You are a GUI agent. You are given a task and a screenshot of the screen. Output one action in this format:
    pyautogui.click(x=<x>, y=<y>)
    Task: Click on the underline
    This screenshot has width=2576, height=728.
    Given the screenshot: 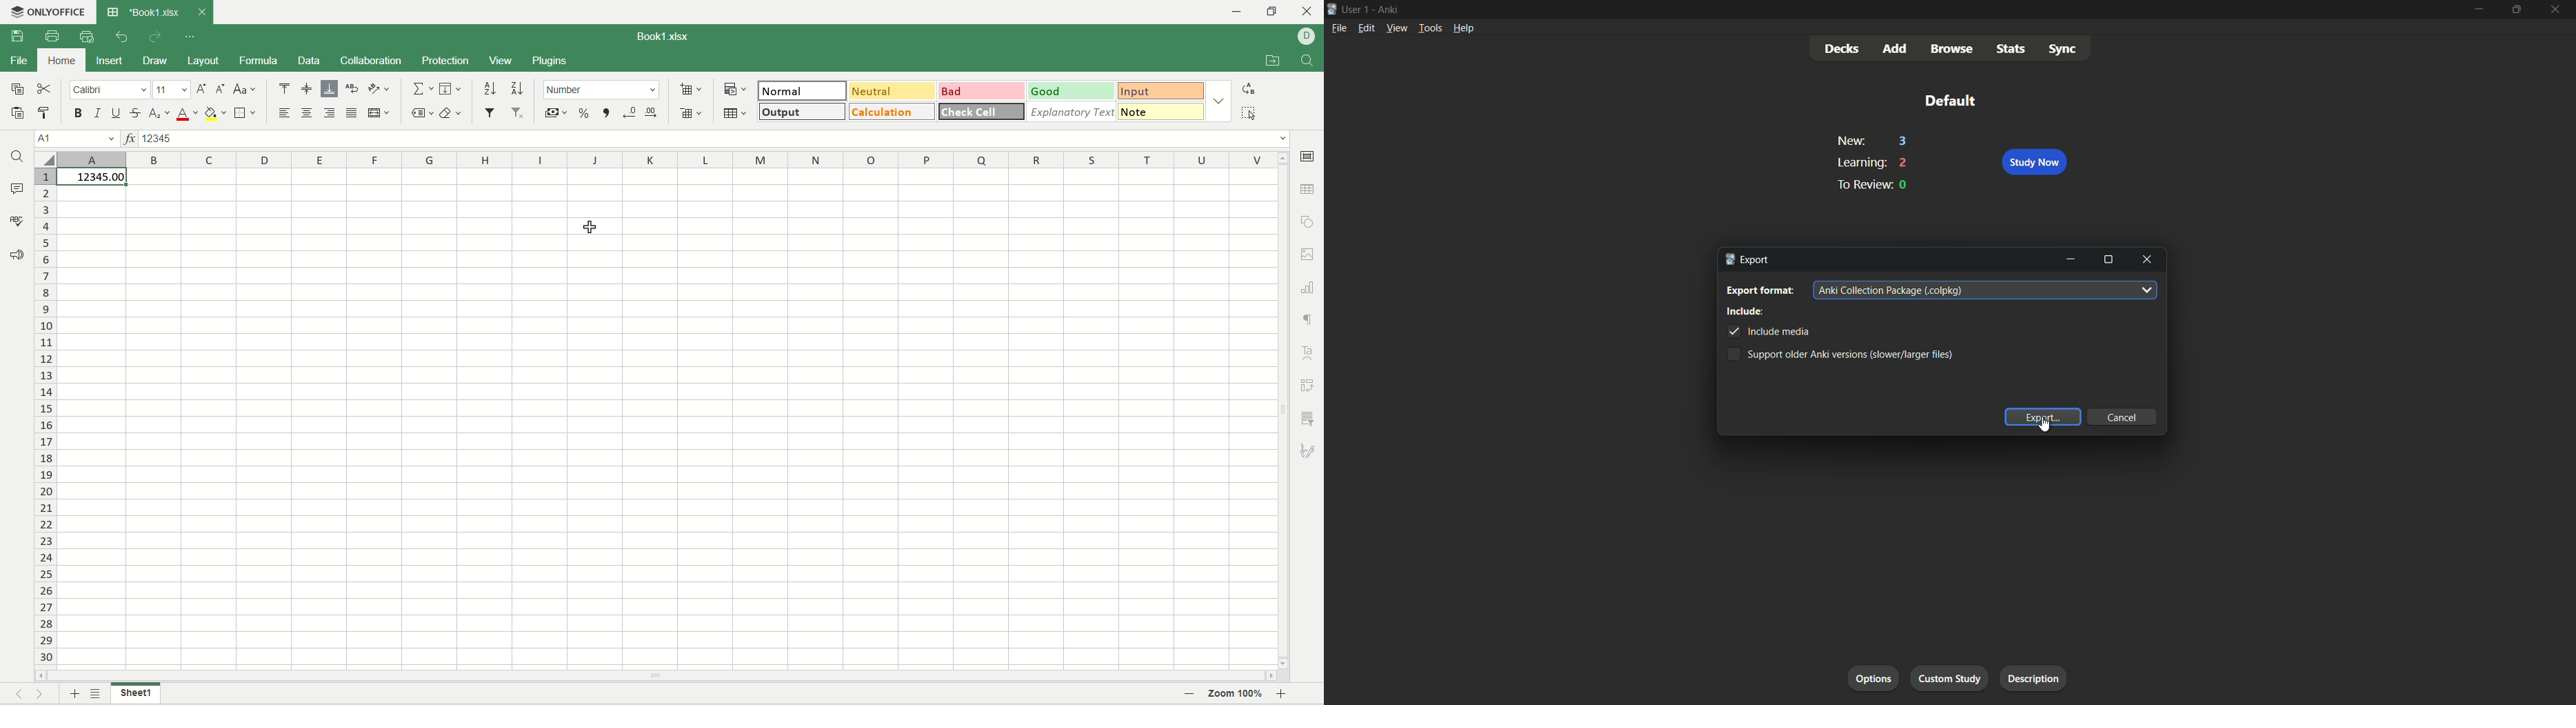 What is the action you would take?
    pyautogui.click(x=118, y=112)
    